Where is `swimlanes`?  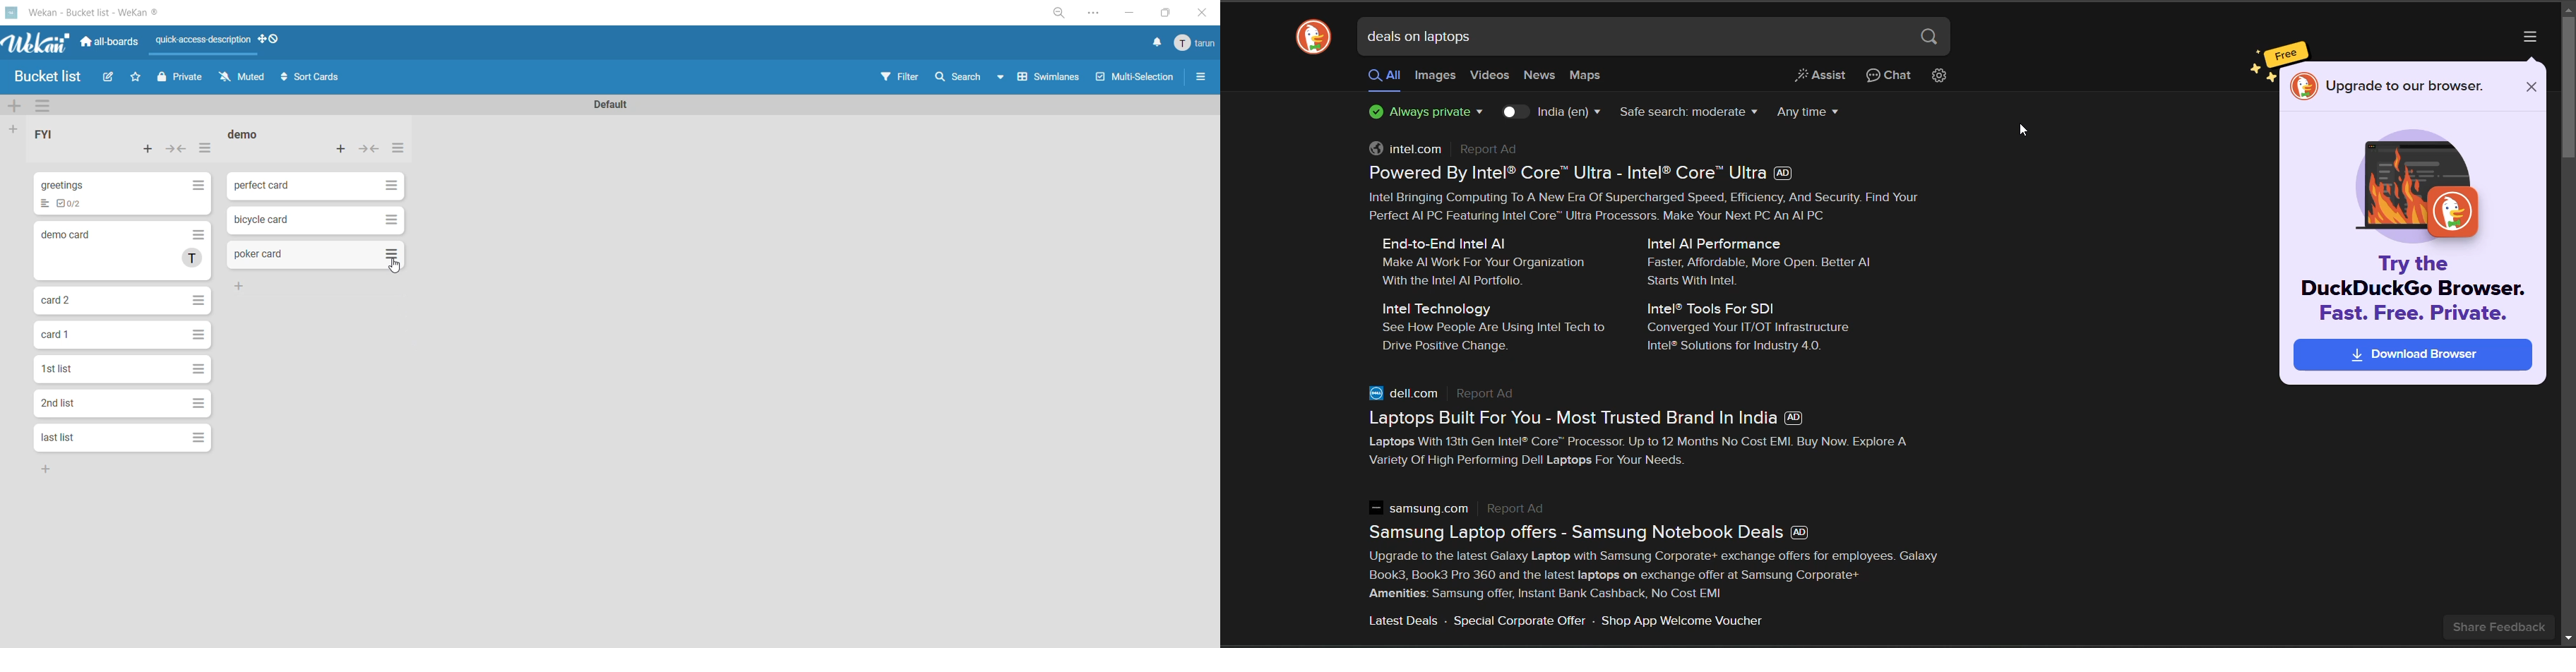 swimlanes is located at coordinates (1051, 79).